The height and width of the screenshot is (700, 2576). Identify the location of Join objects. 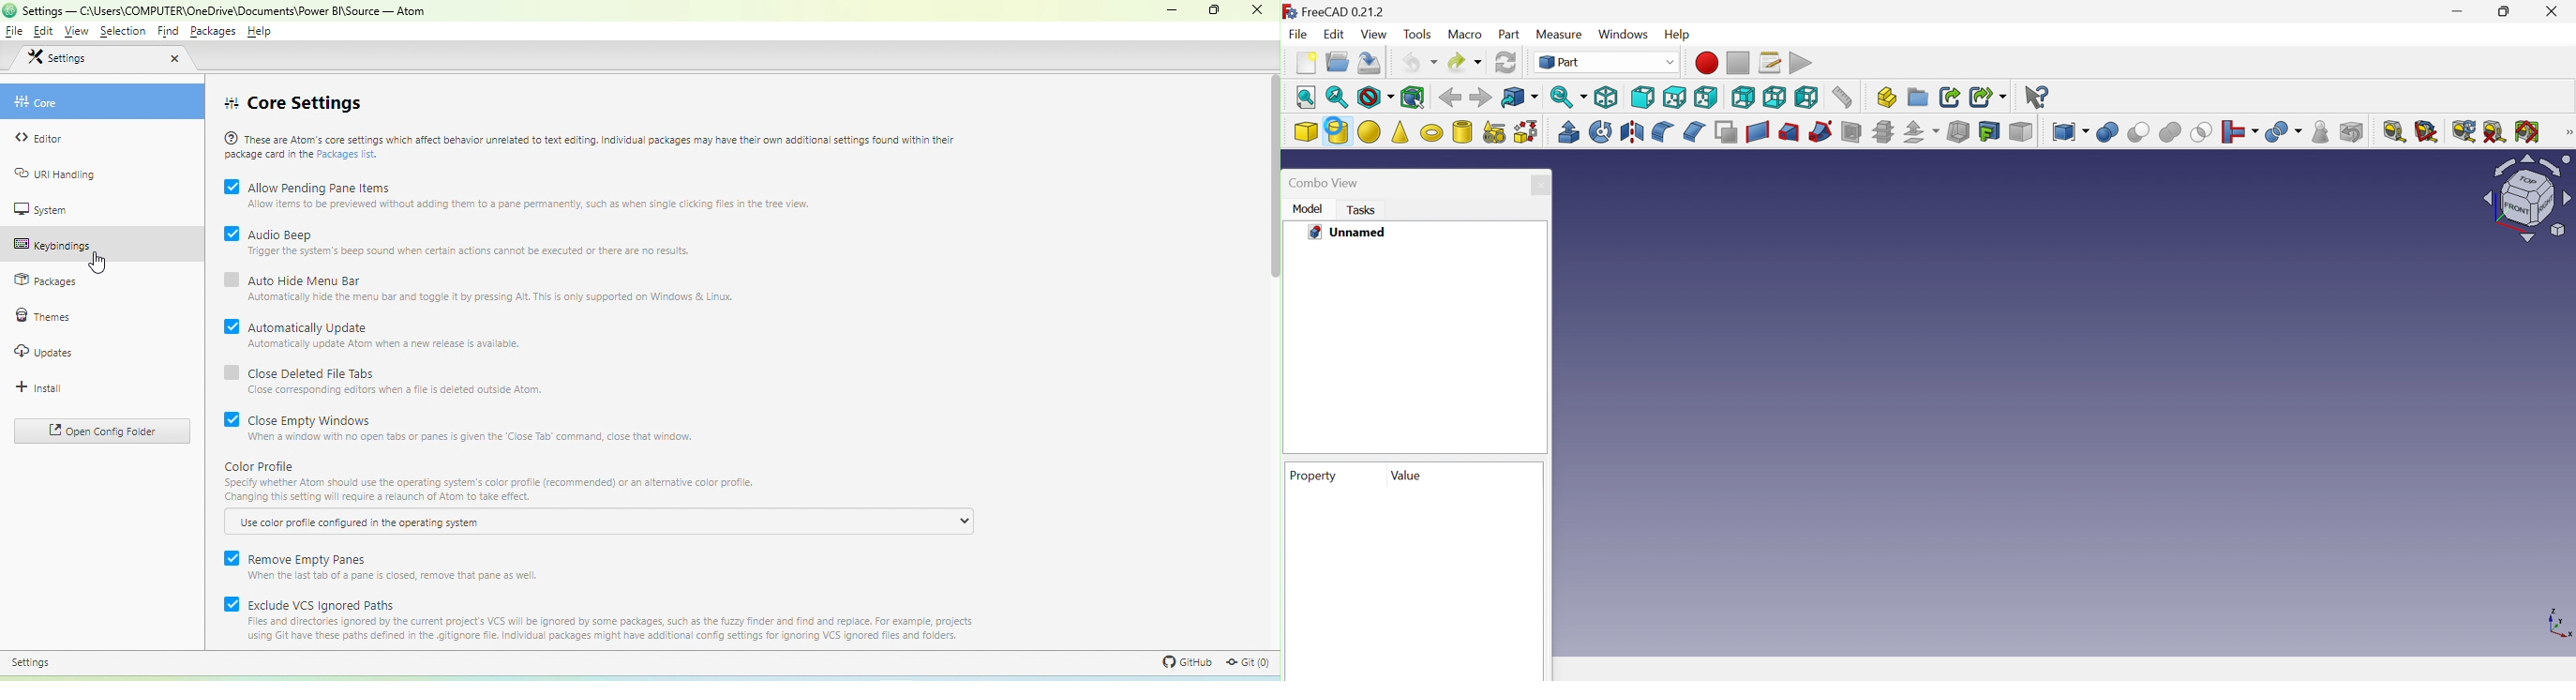
(2240, 132).